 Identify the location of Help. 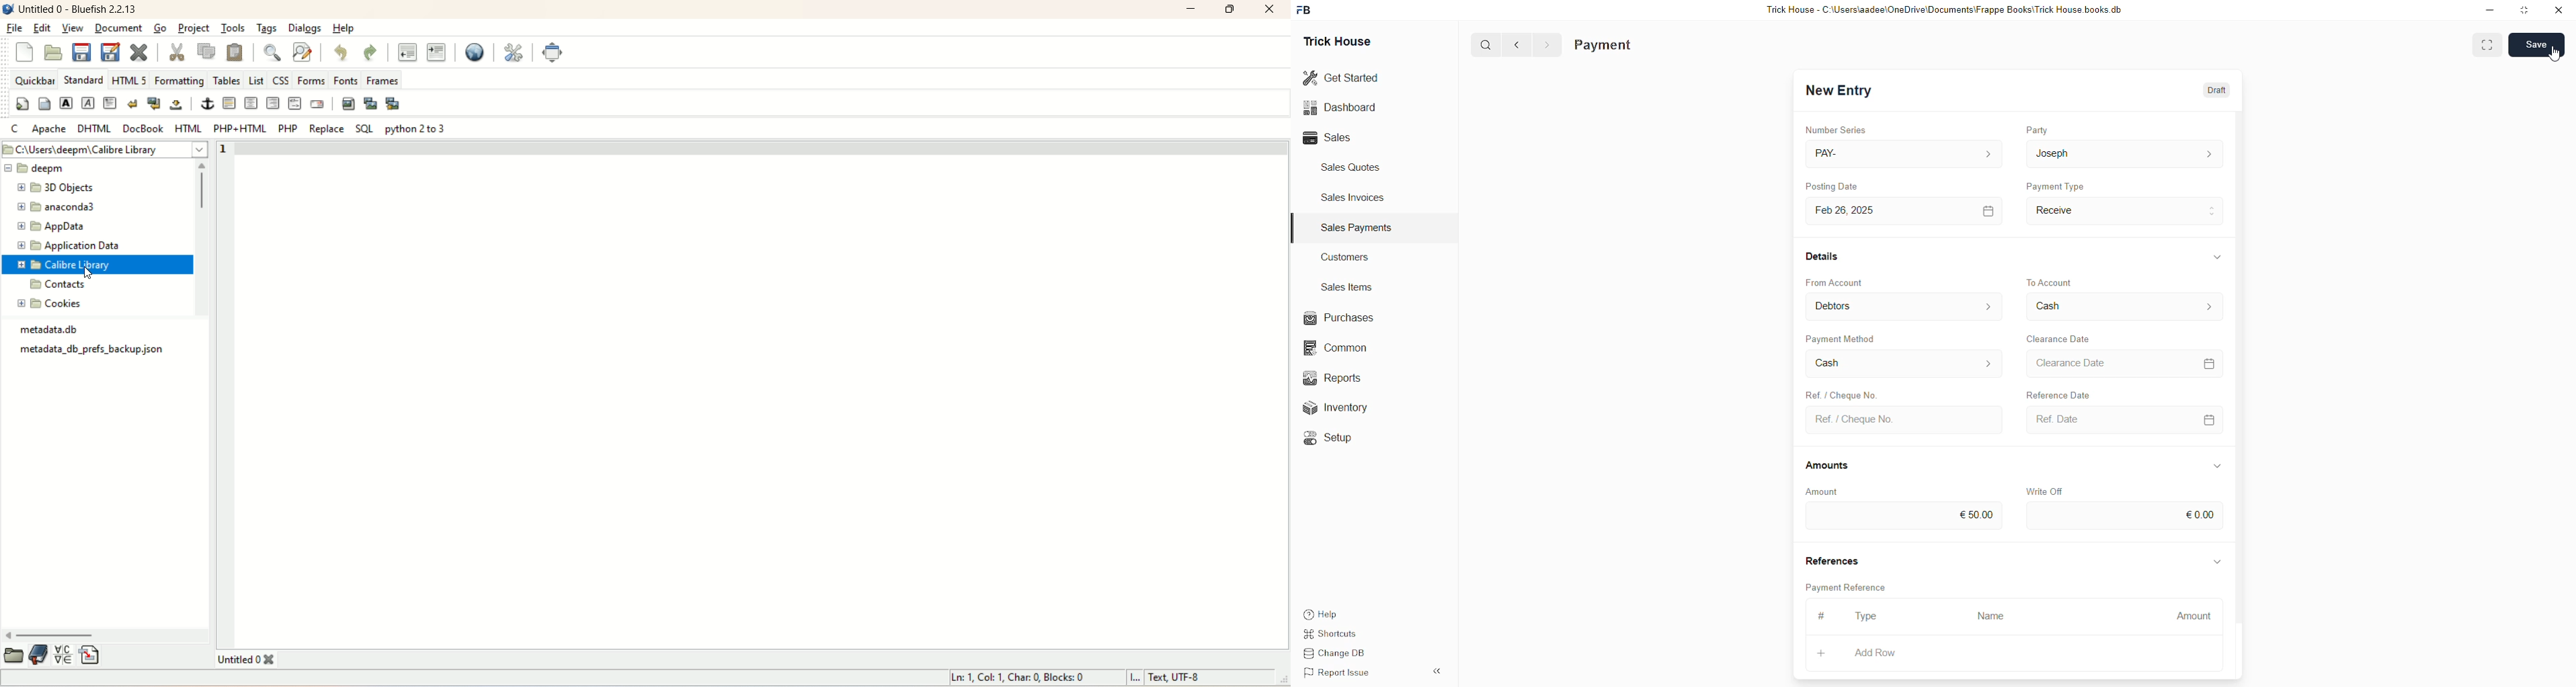
(1323, 611).